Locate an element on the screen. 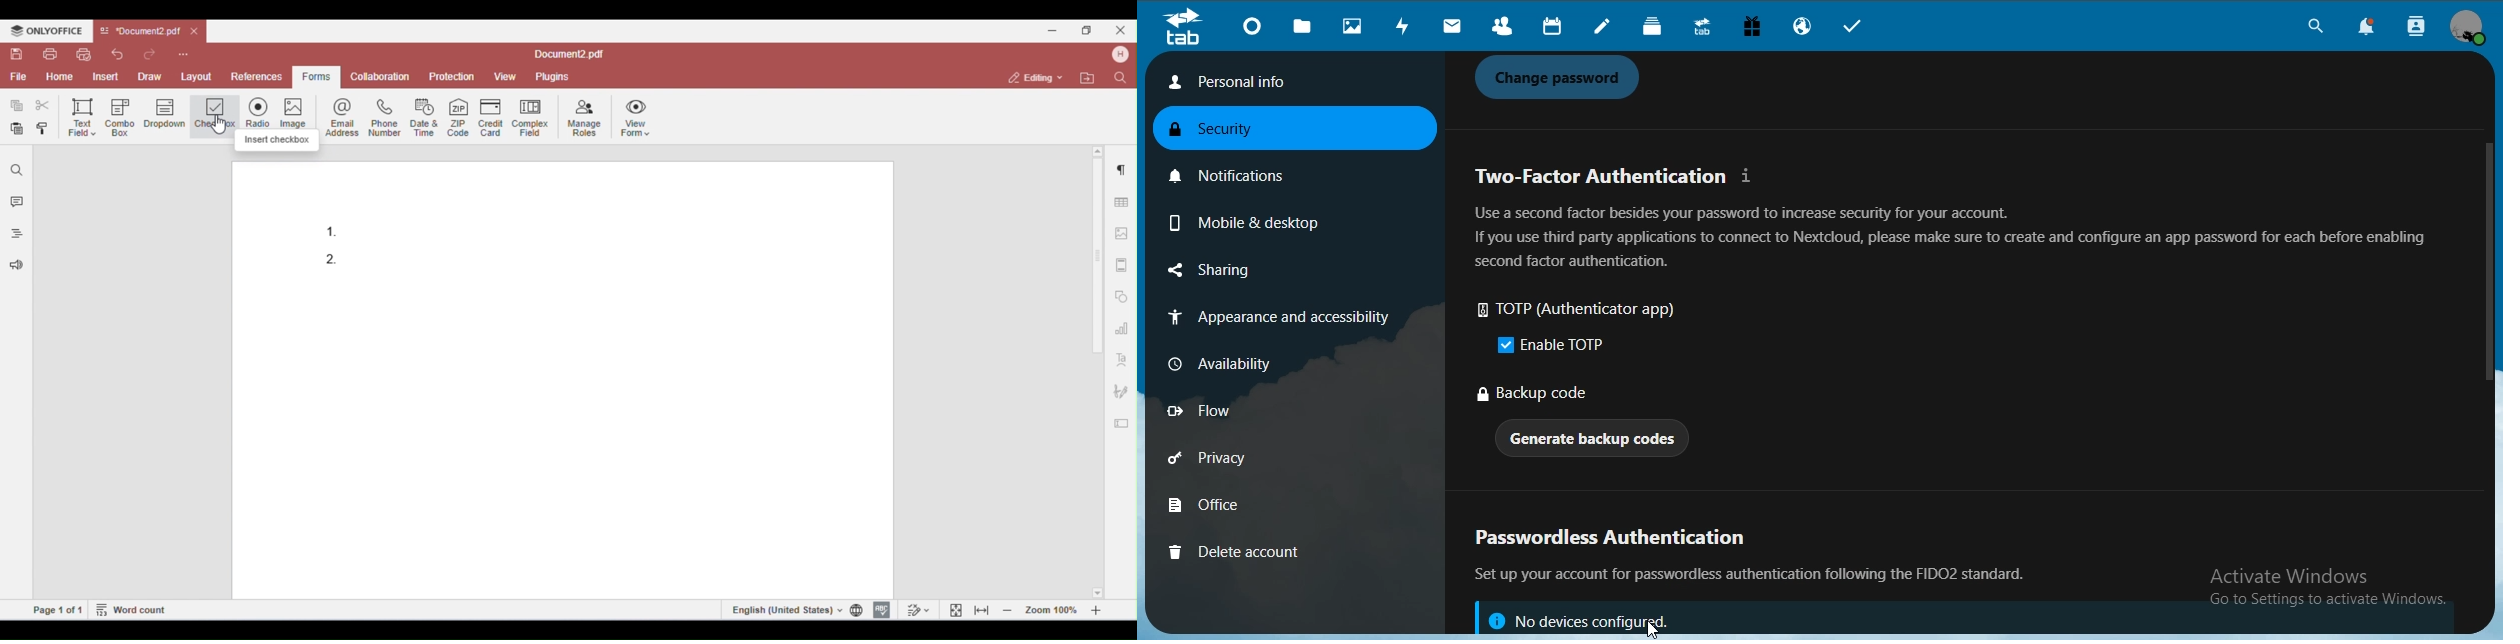 This screenshot has height=644, width=2520. free trial is located at coordinates (1754, 29).